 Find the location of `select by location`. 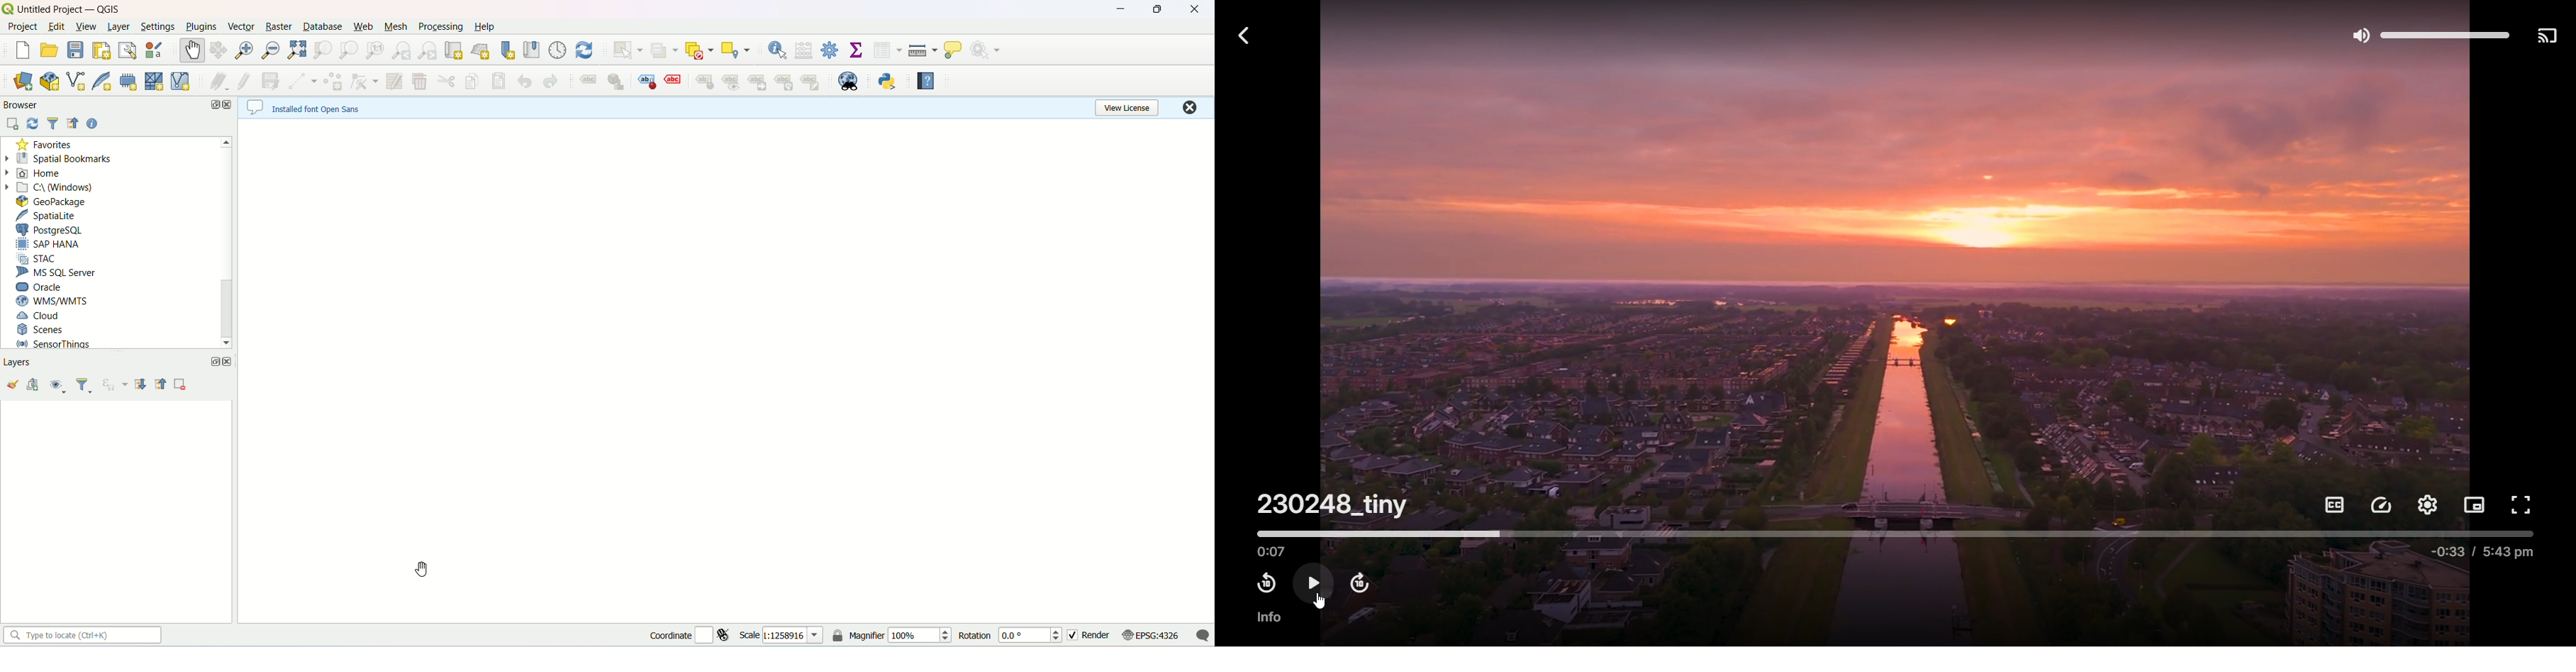

select by location is located at coordinates (739, 49).